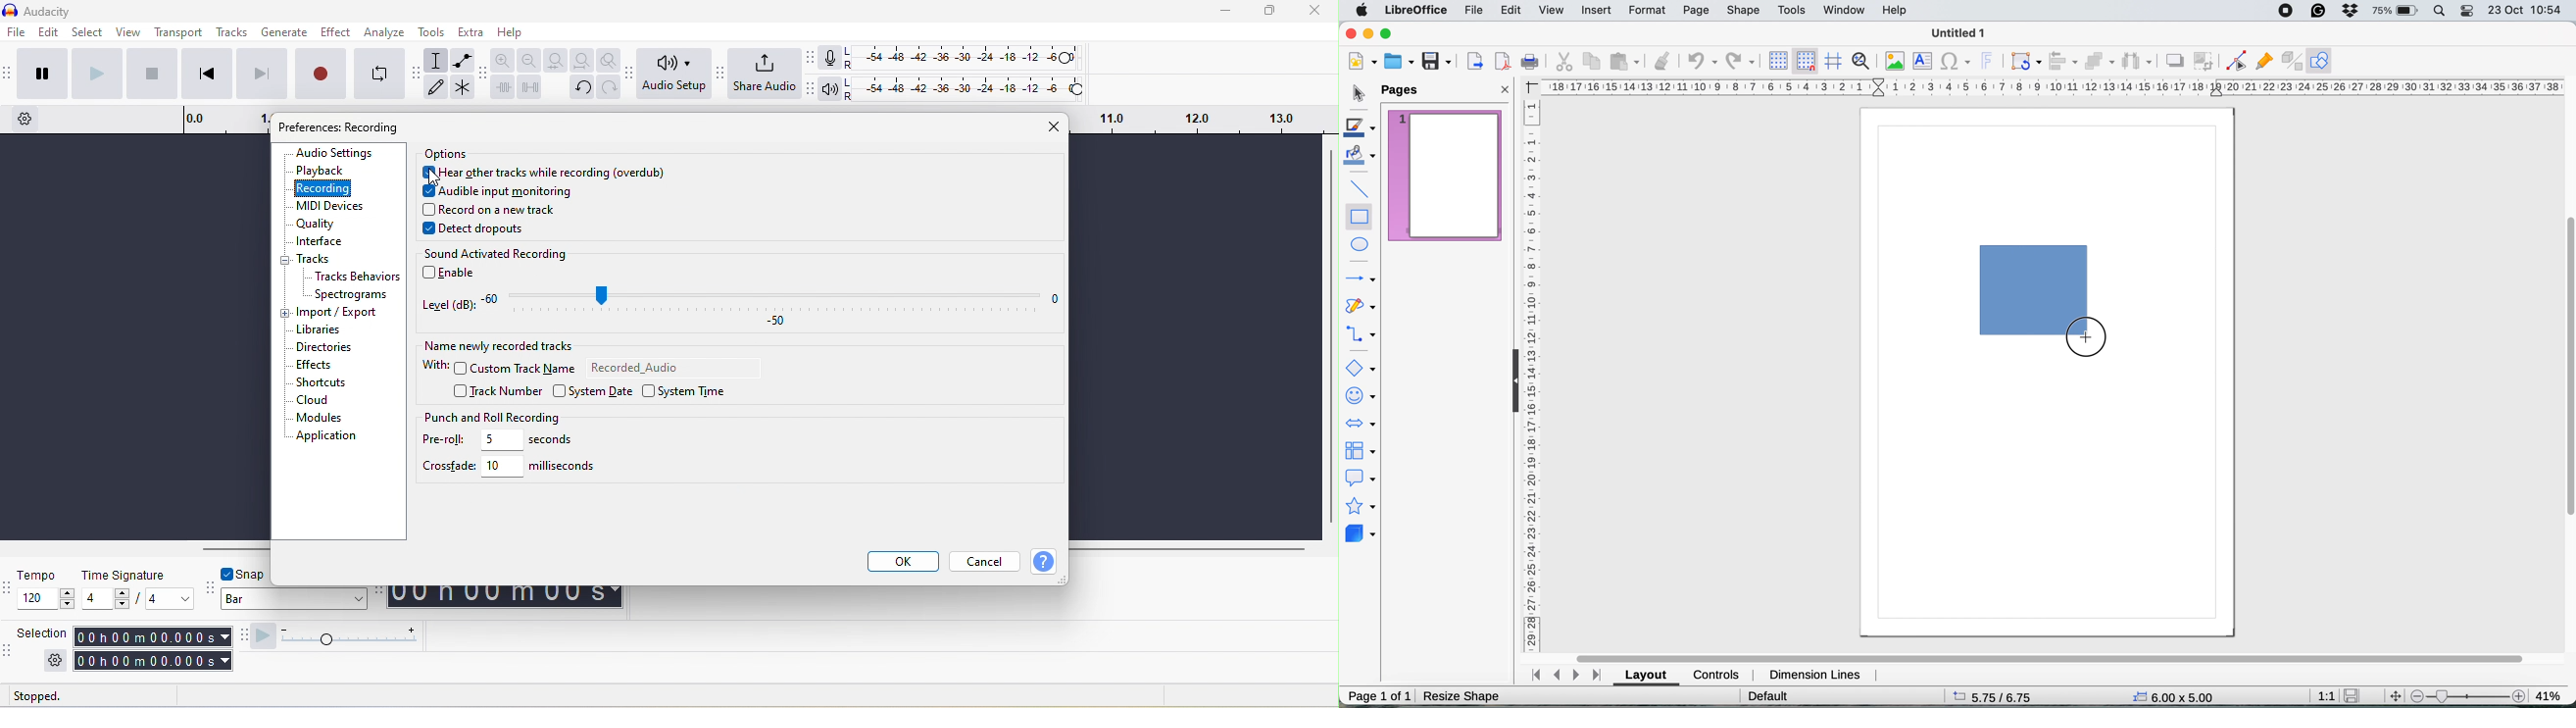  What do you see at coordinates (539, 467) in the screenshot?
I see `10 miliseconds` at bounding box center [539, 467].